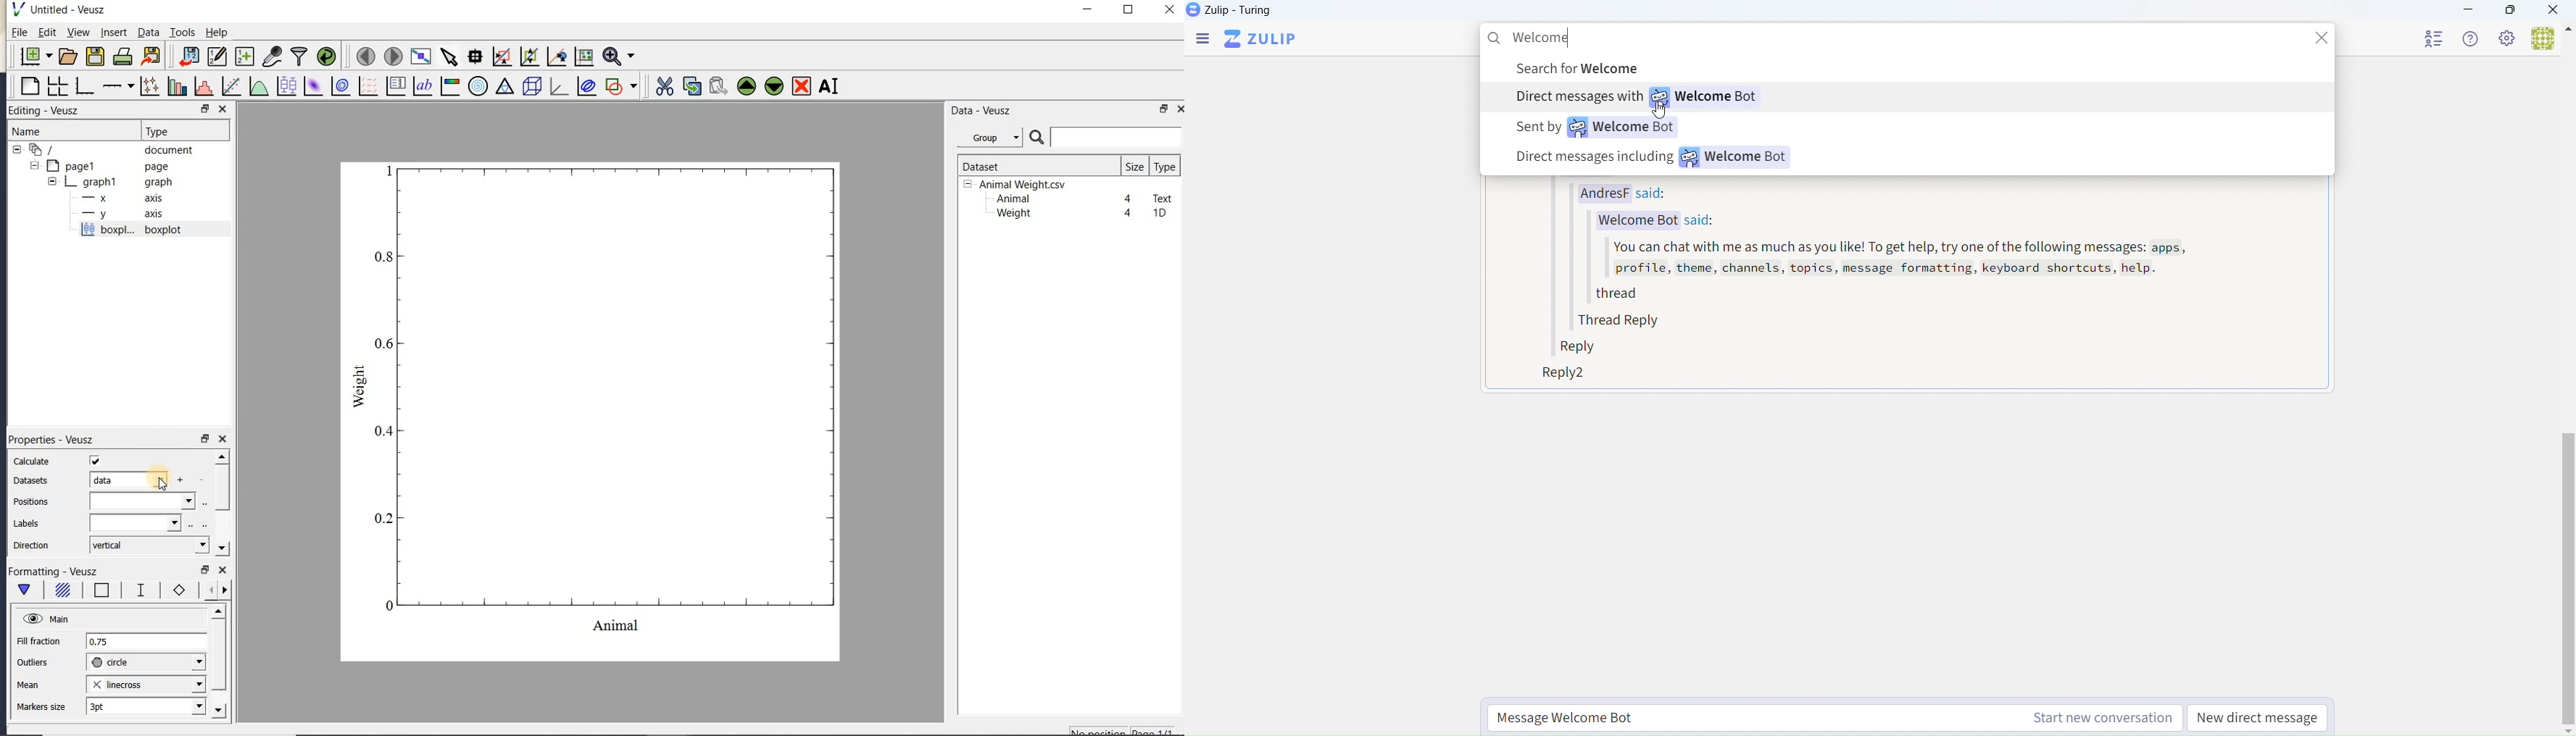  Describe the element at coordinates (61, 591) in the screenshot. I see `box fill` at that location.